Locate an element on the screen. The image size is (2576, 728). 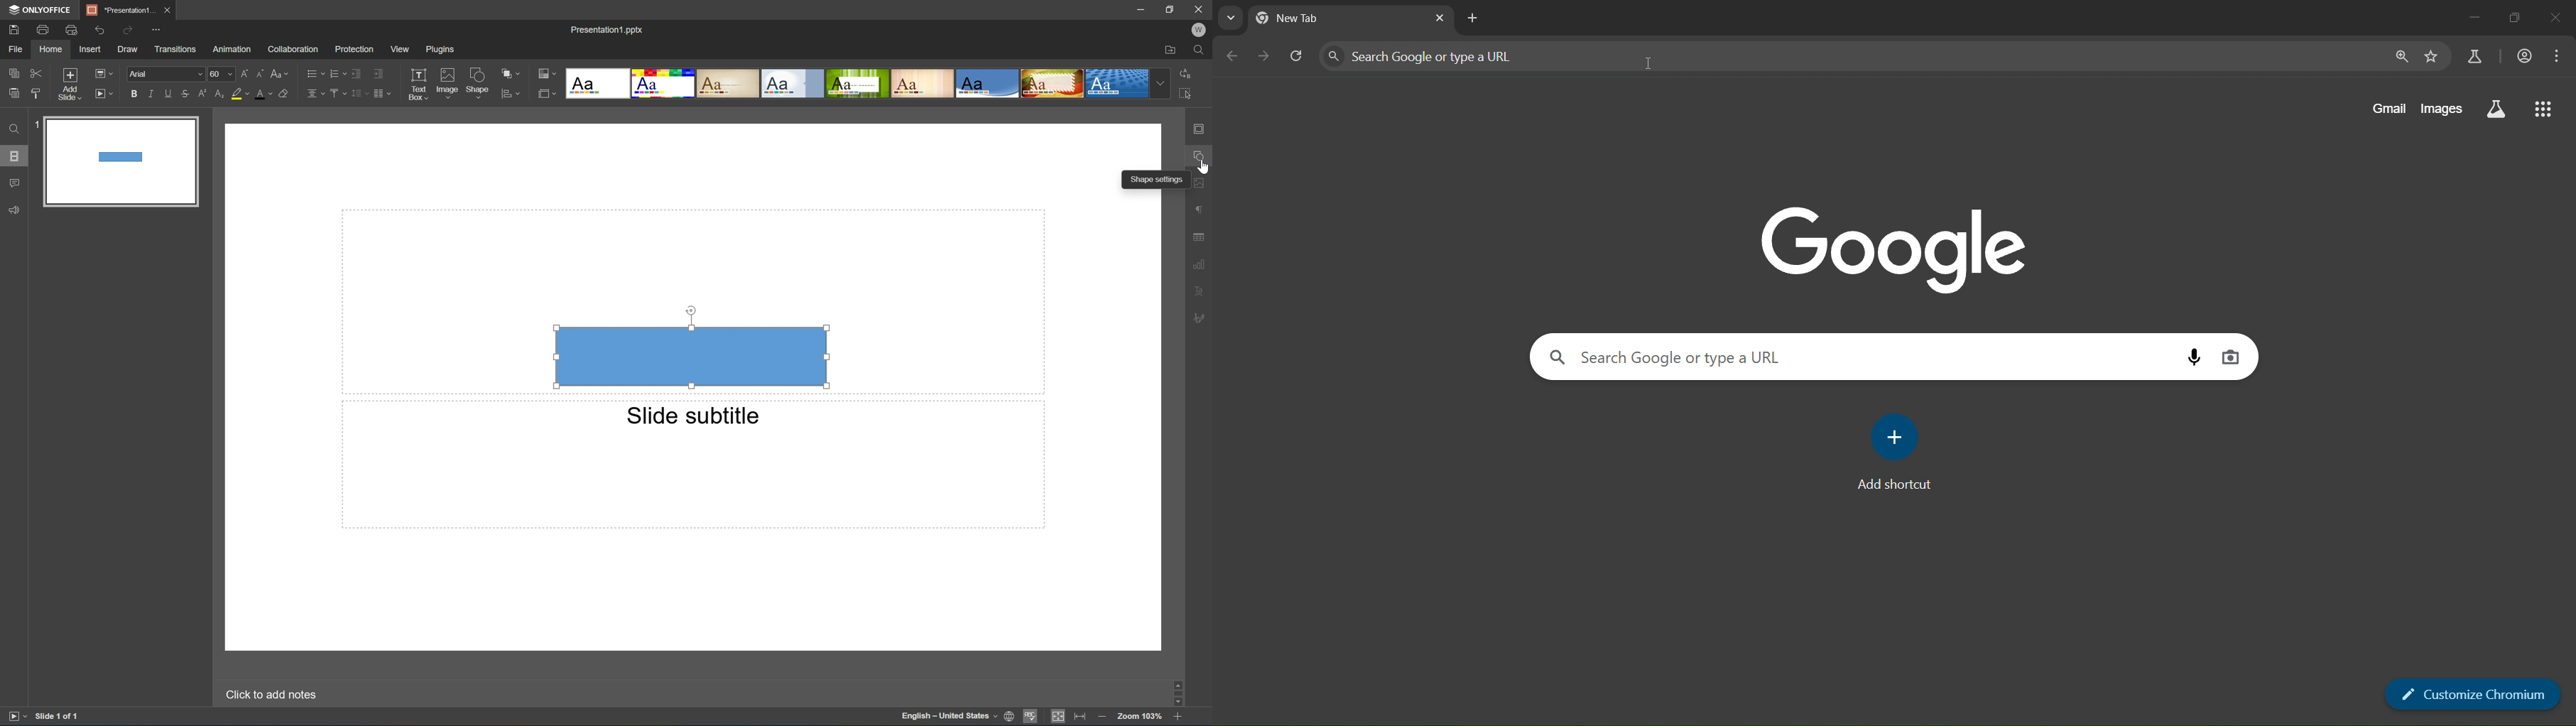
menu is located at coordinates (2553, 55).